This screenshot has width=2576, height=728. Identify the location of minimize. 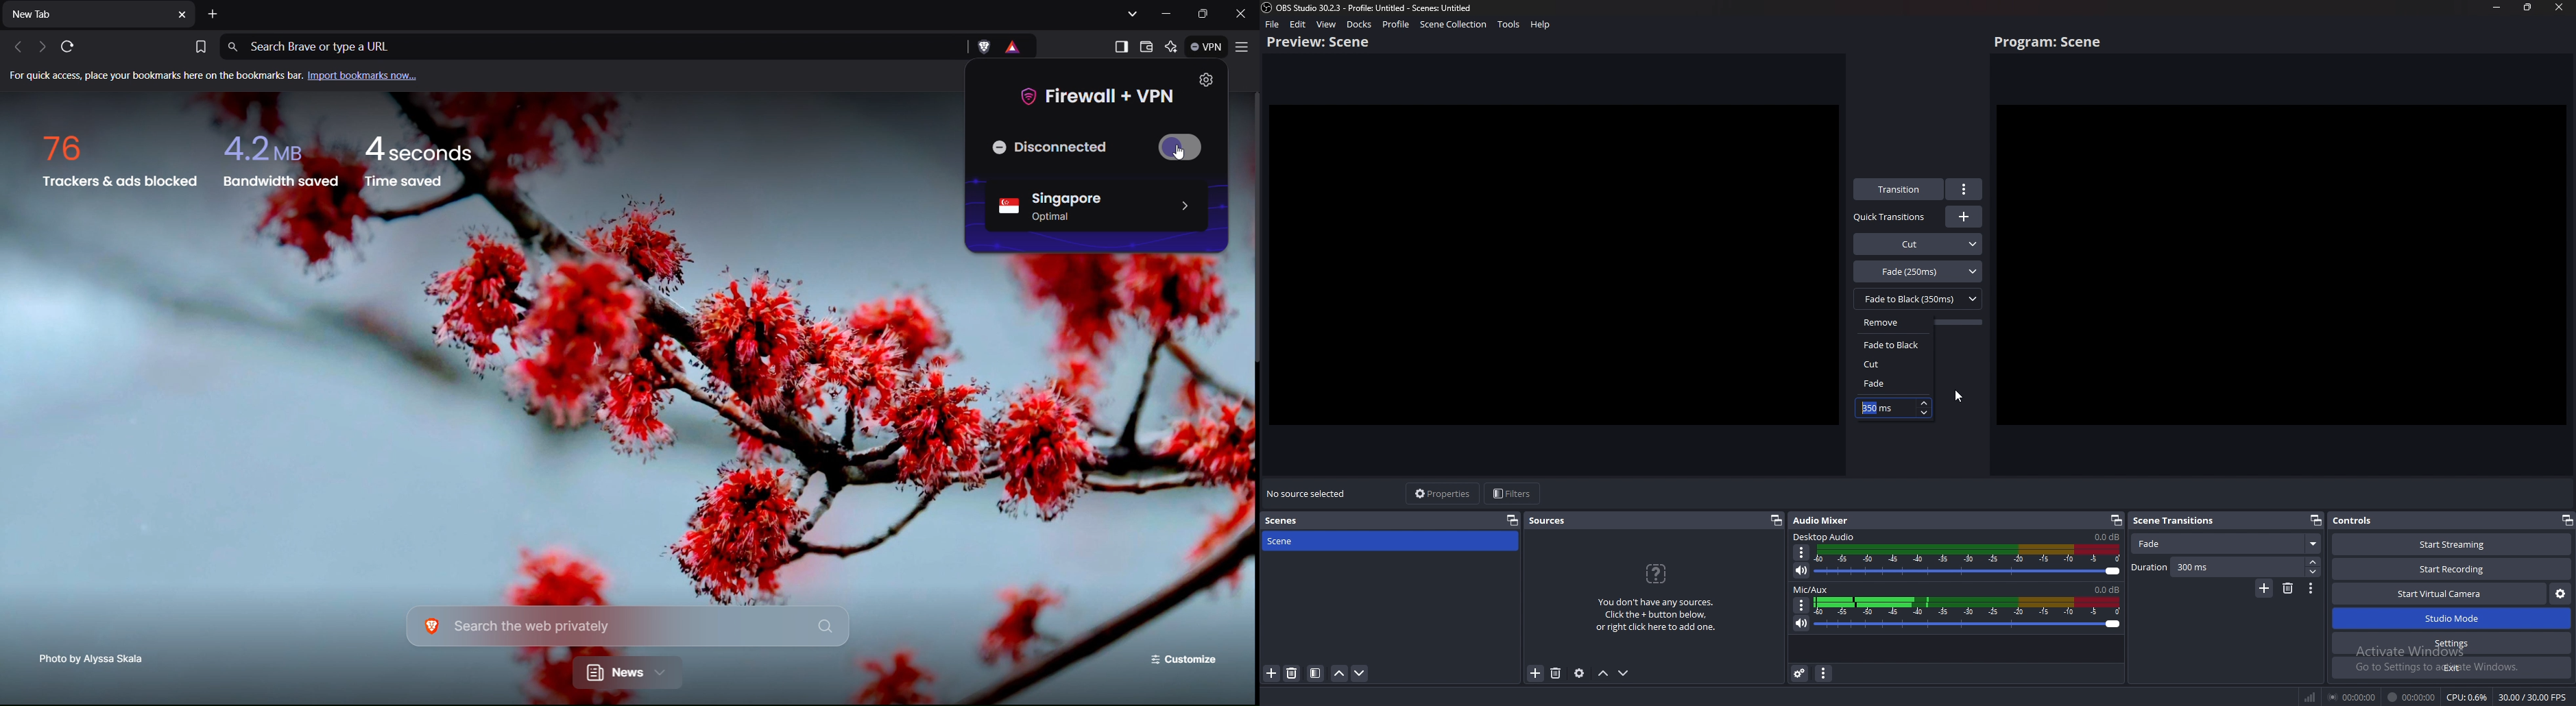
(2498, 7).